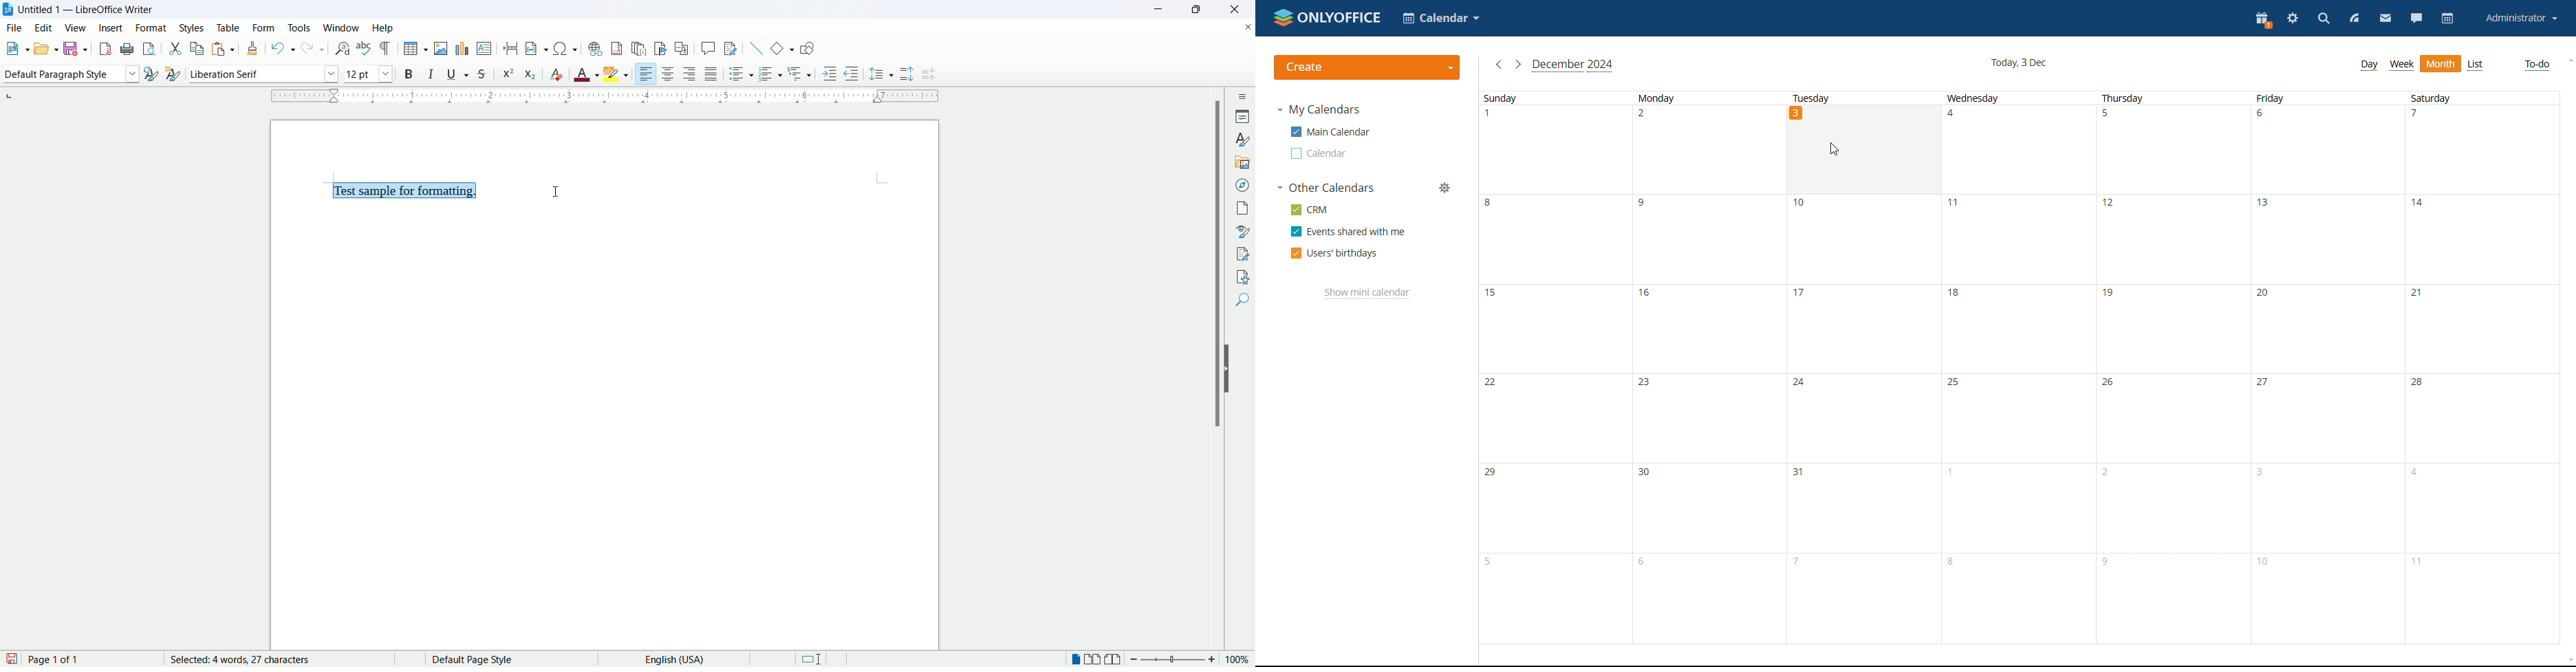 The height and width of the screenshot is (672, 2576). What do you see at coordinates (496, 657) in the screenshot?
I see `default page style` at bounding box center [496, 657].